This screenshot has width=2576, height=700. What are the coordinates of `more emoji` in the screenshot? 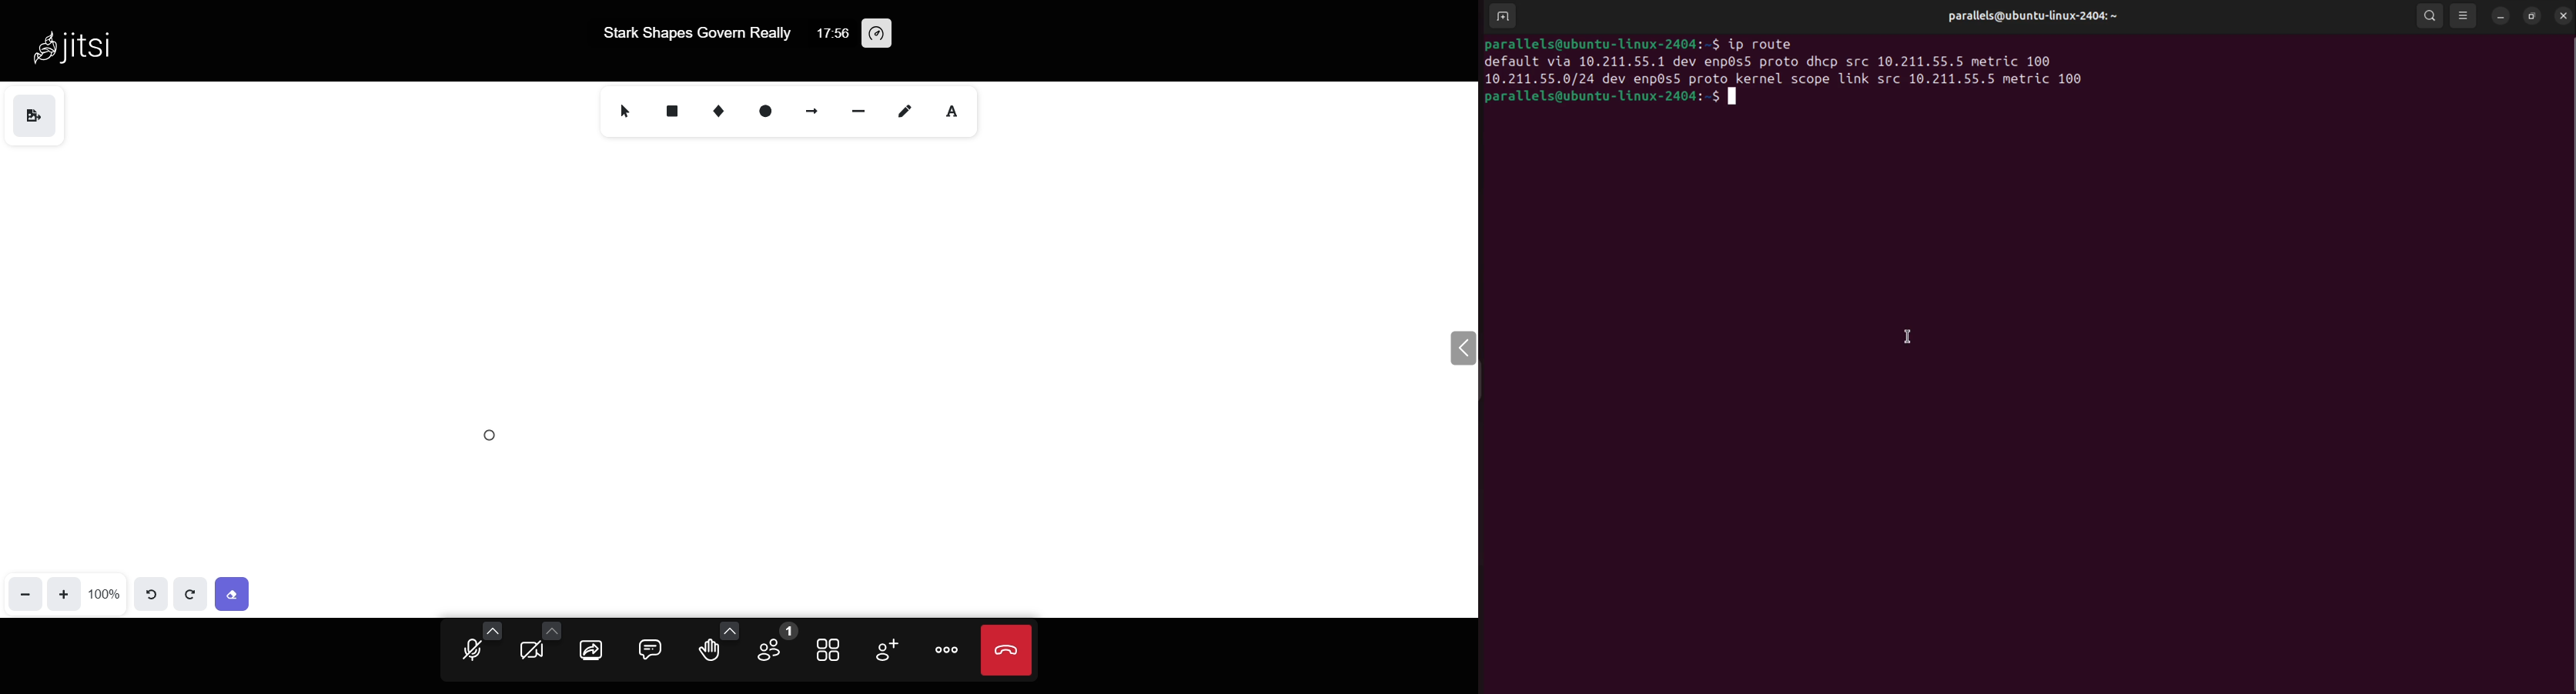 It's located at (729, 630).